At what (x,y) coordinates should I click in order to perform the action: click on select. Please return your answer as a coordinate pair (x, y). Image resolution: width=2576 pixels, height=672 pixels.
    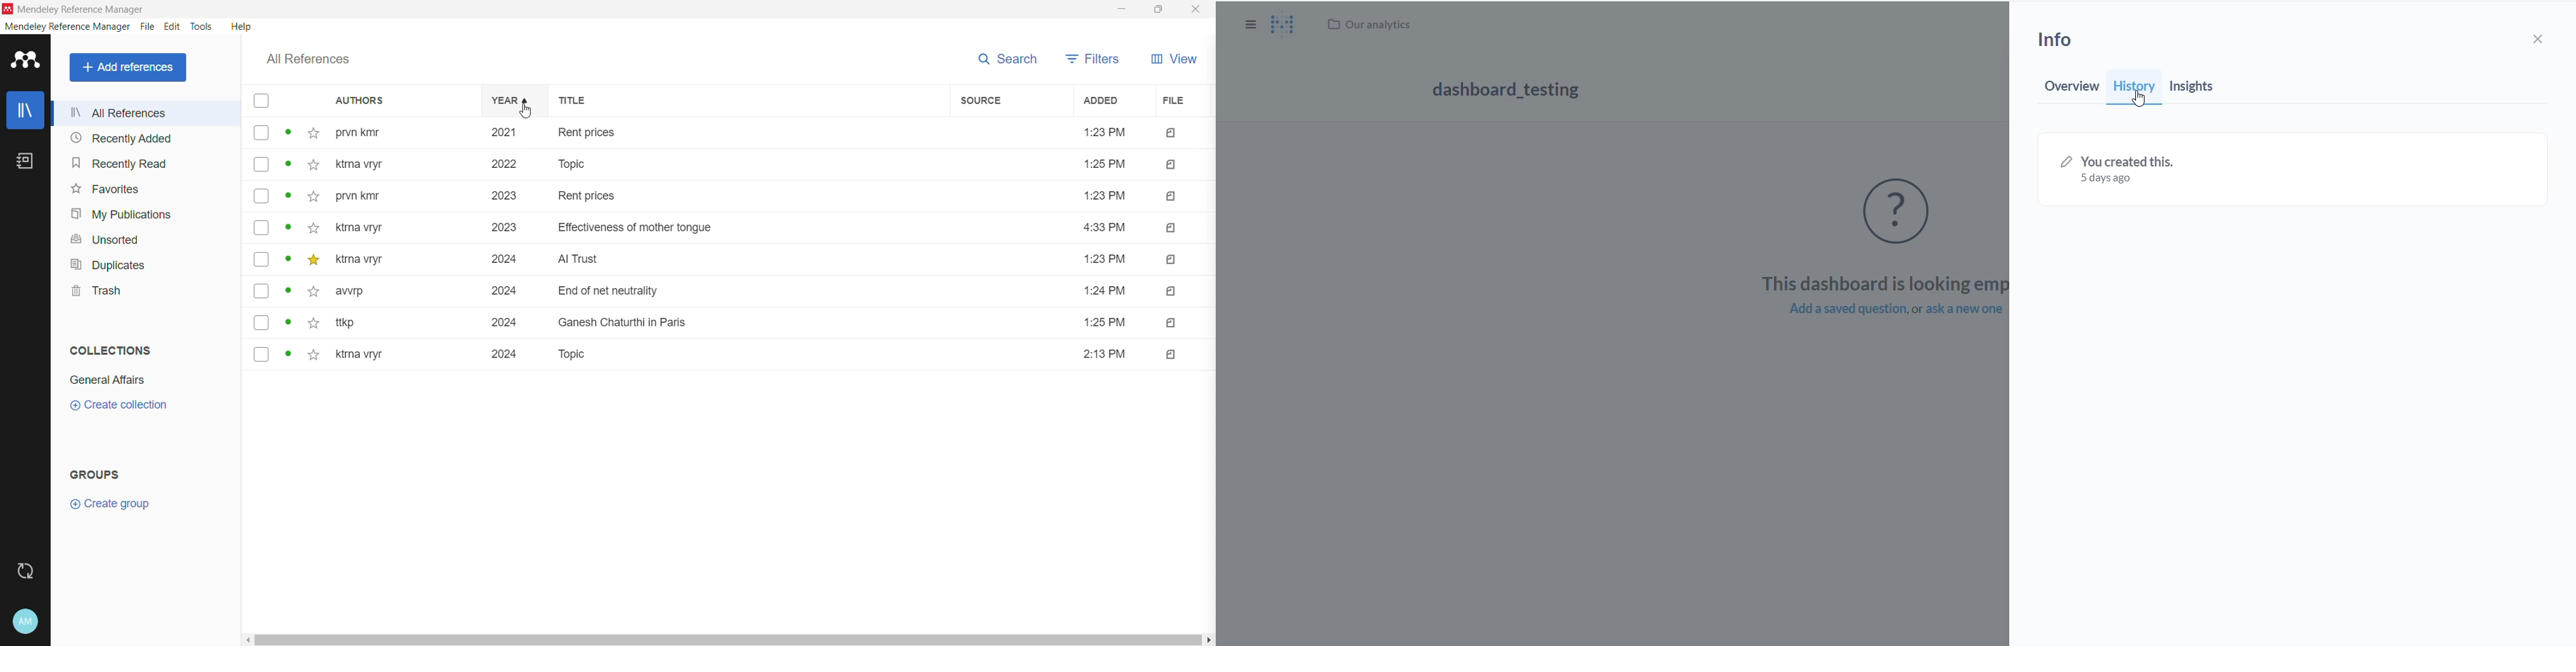
    Looking at the image, I should click on (261, 164).